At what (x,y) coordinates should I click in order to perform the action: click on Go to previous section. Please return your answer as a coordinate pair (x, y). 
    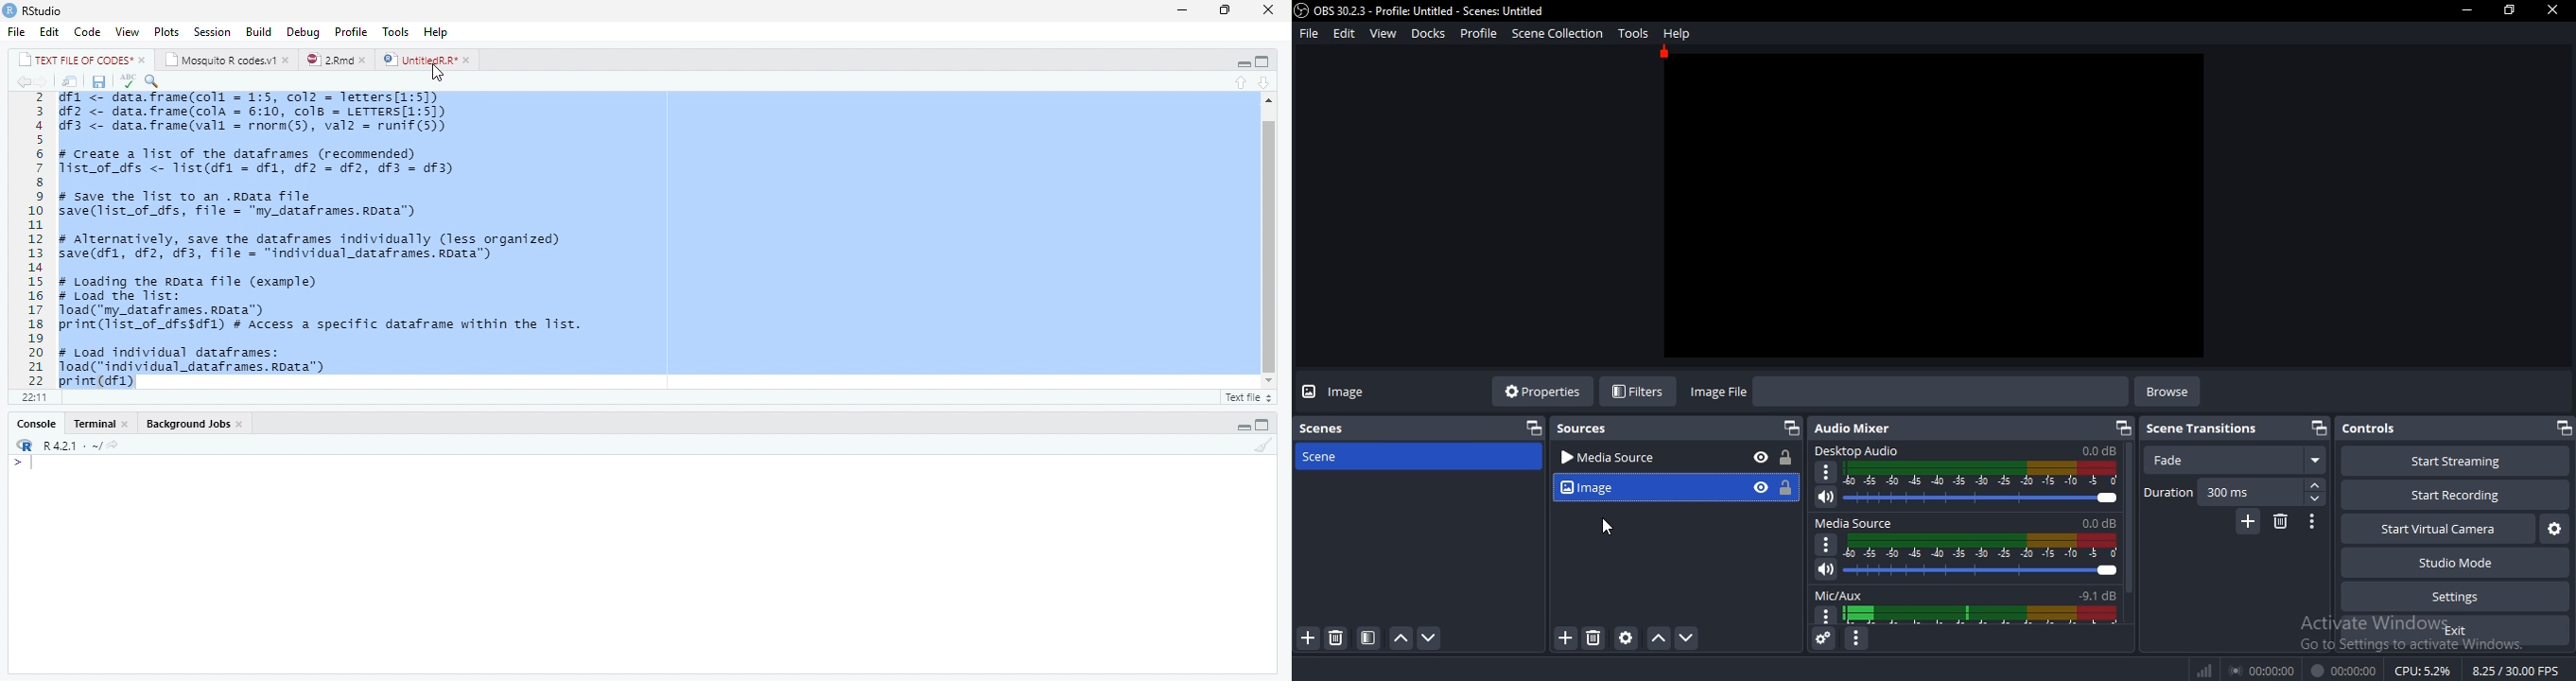
    Looking at the image, I should click on (1243, 82).